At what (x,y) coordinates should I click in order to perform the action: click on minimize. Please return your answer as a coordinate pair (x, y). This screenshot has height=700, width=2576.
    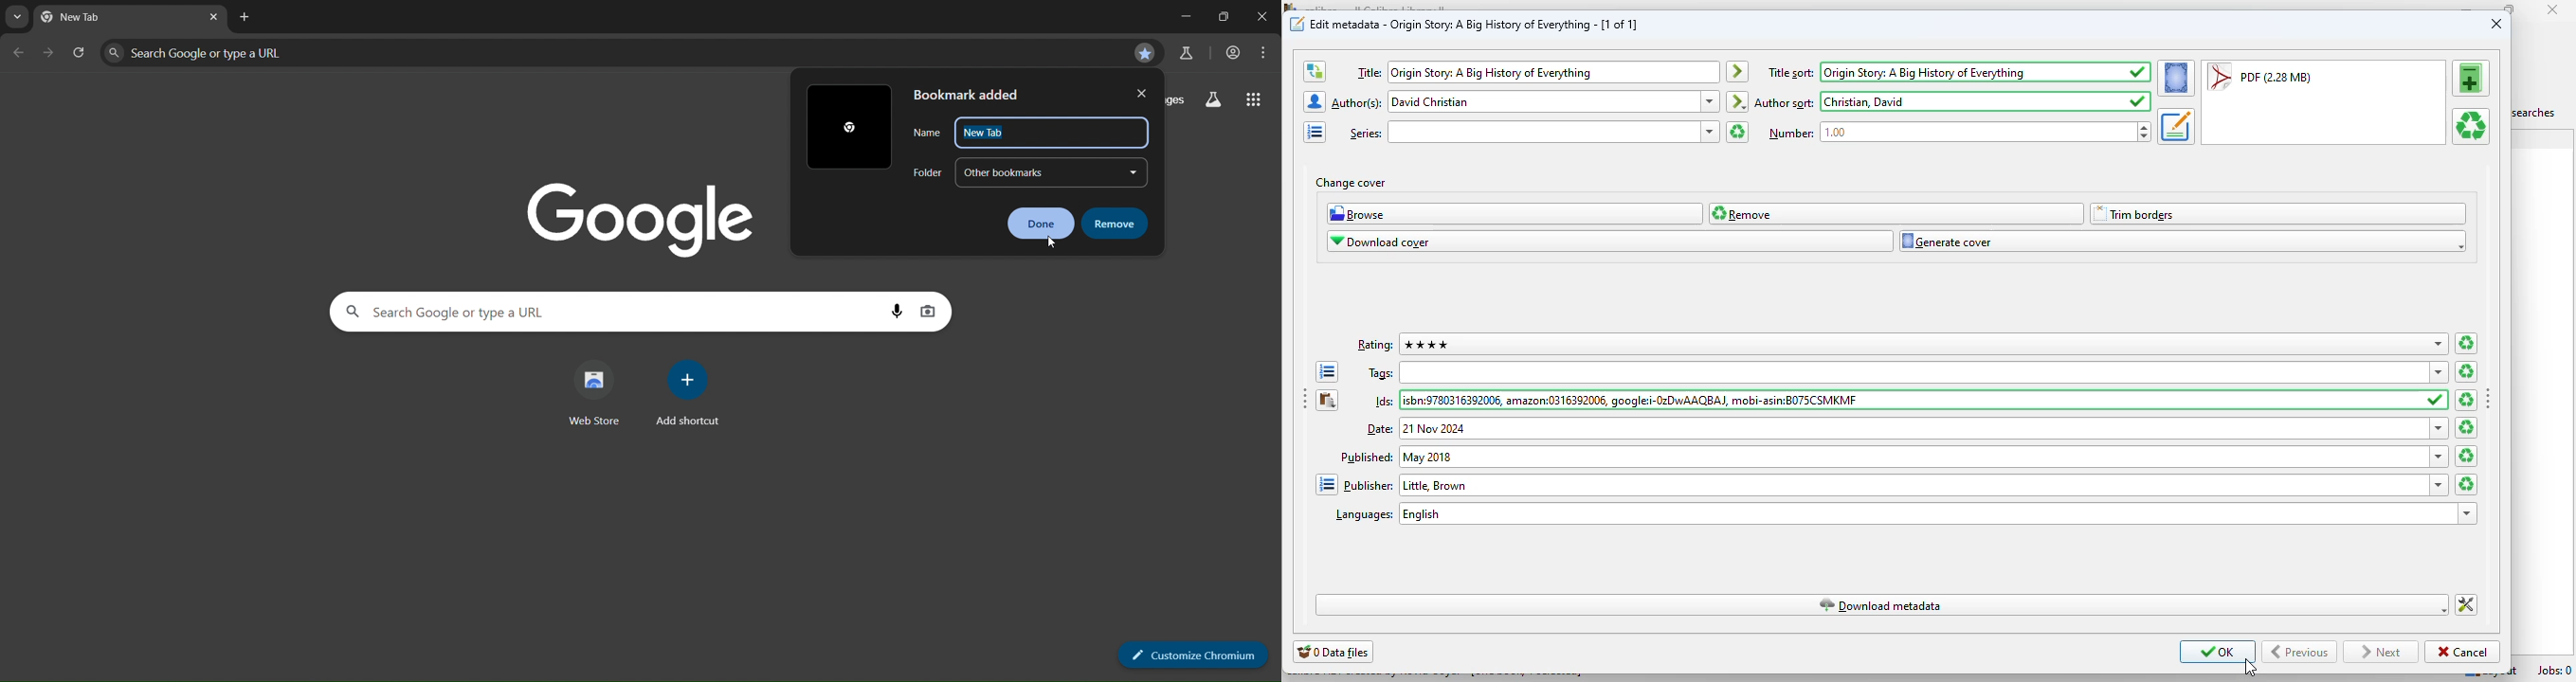
    Looking at the image, I should click on (1184, 14).